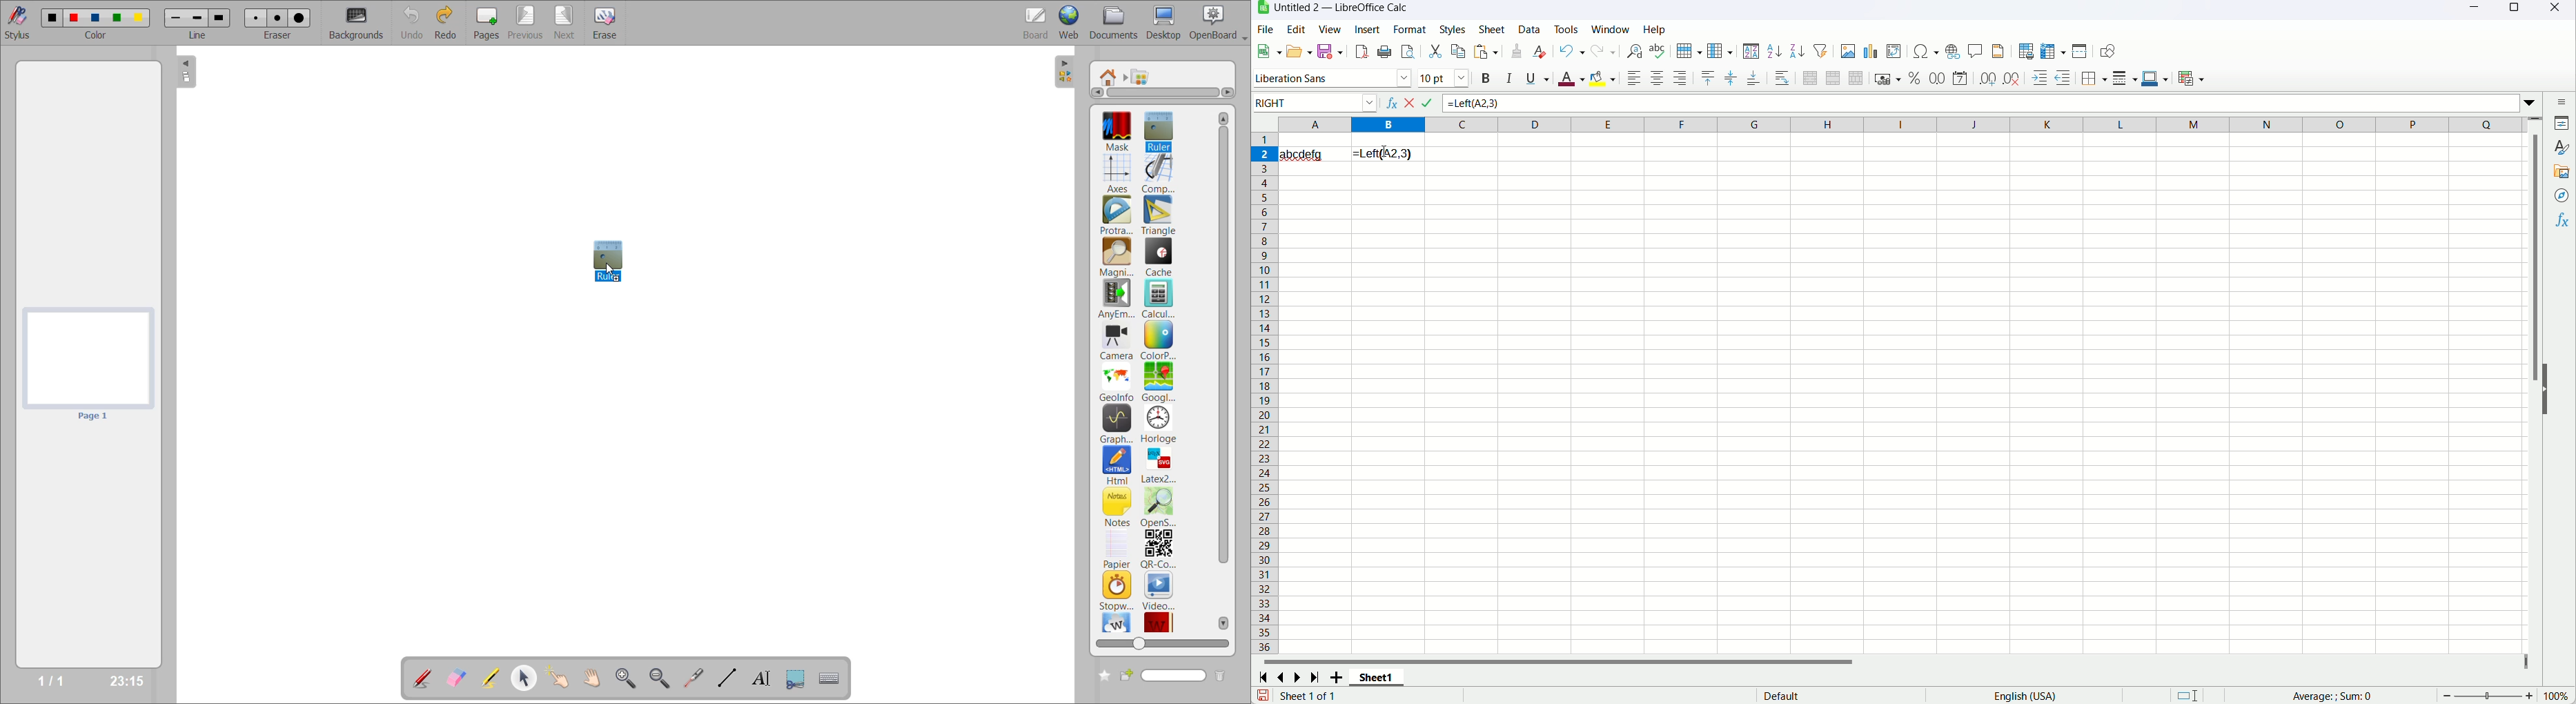 This screenshot has width=2576, height=728. What do you see at coordinates (1335, 676) in the screenshot?
I see `add sheets` at bounding box center [1335, 676].